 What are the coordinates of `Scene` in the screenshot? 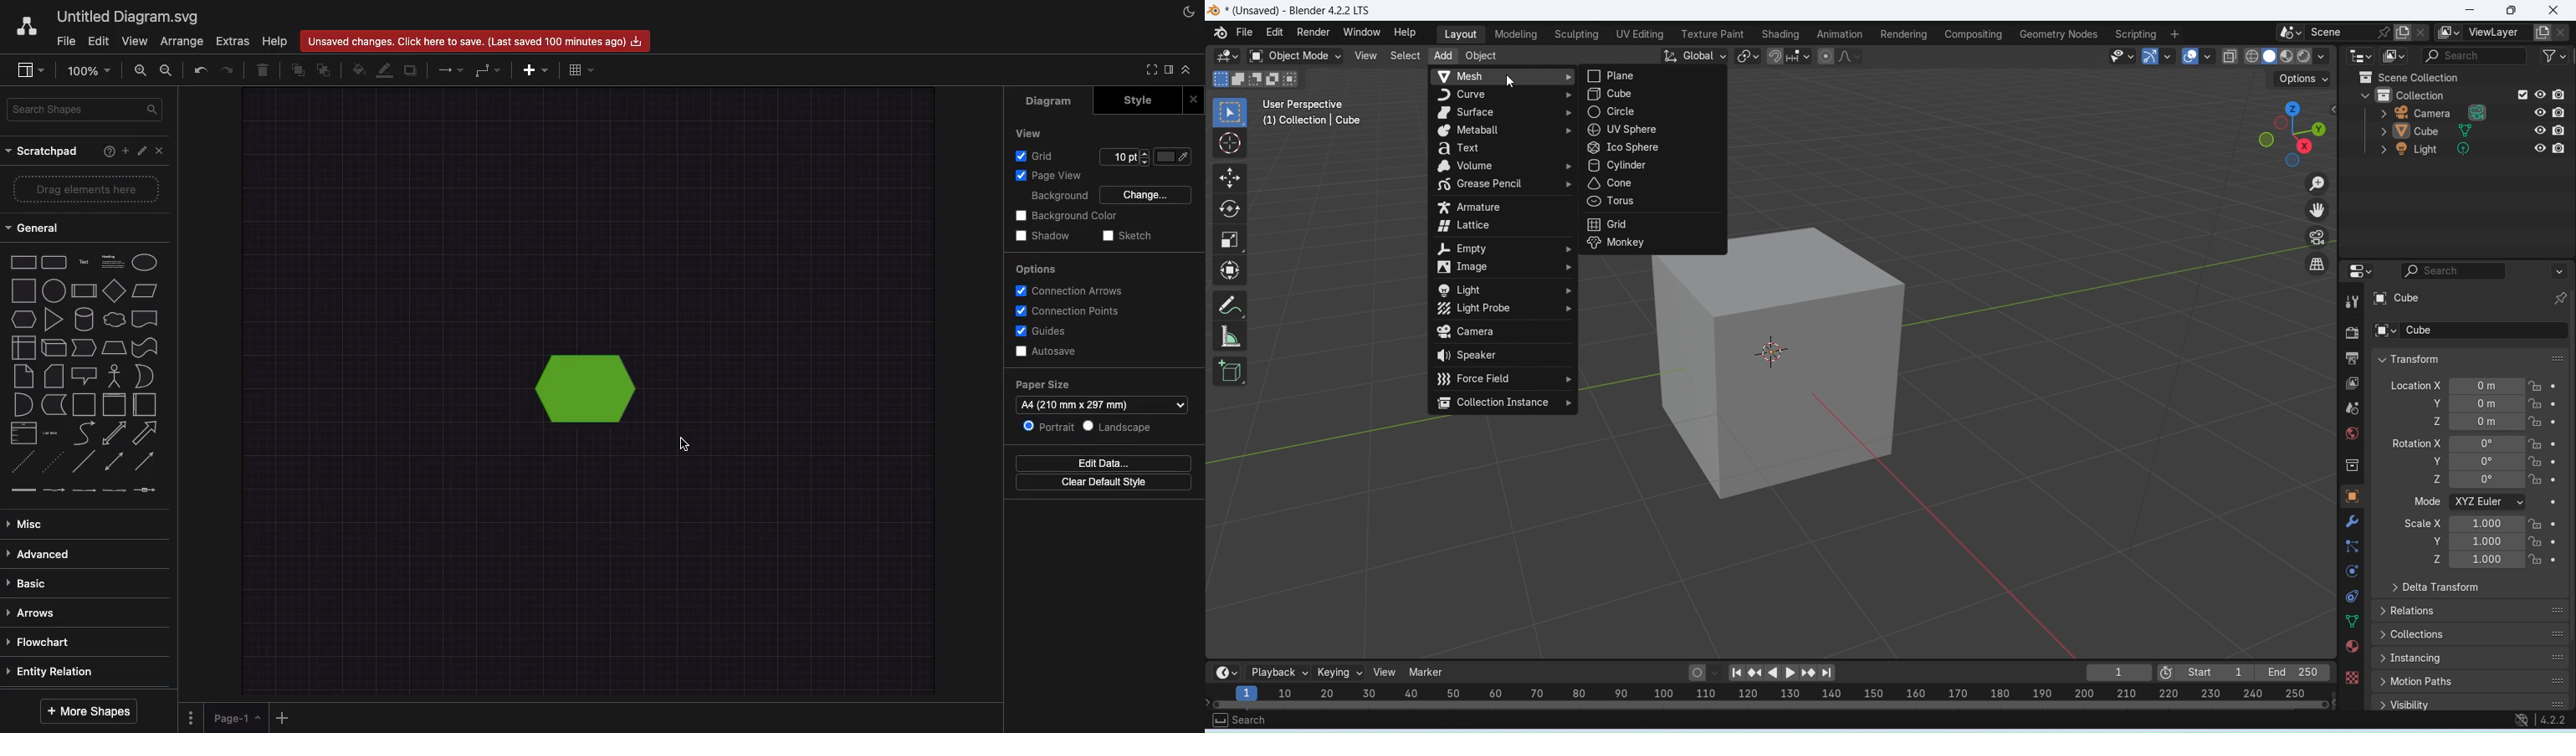 It's located at (2337, 32).